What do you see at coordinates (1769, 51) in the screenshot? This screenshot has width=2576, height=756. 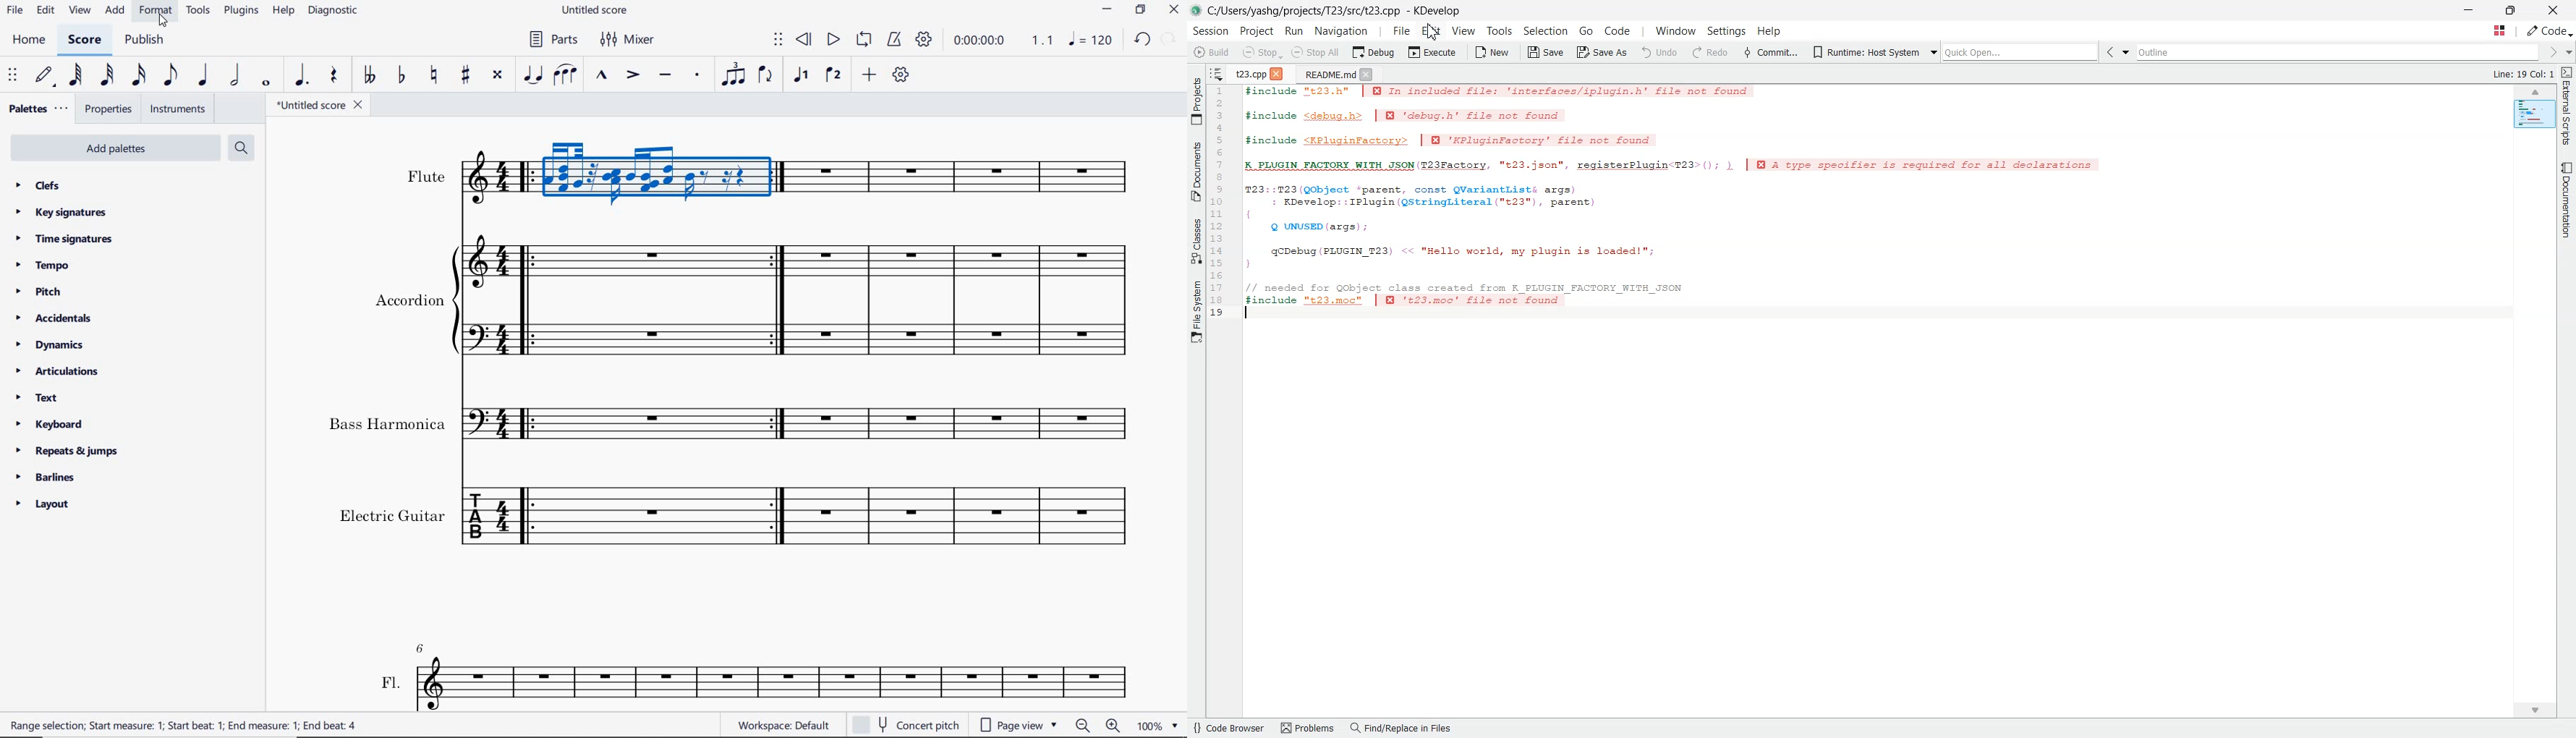 I see `Commit` at bounding box center [1769, 51].